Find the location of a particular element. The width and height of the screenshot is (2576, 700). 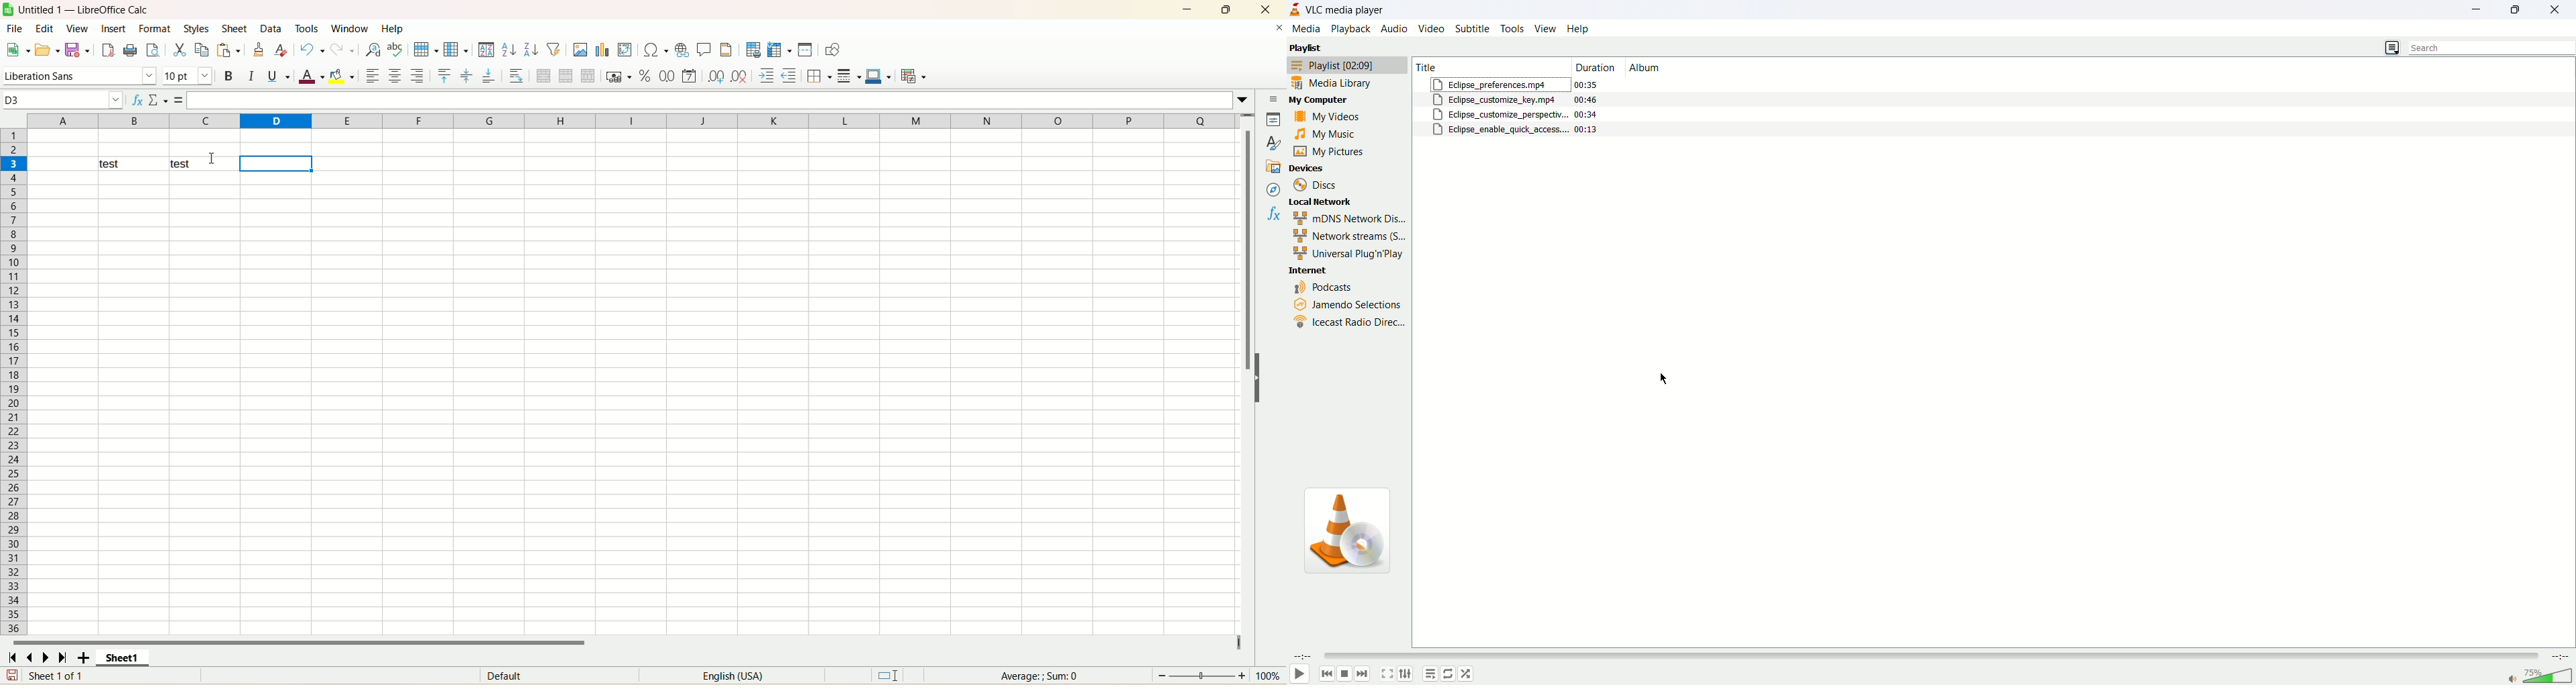

conditional formatting is located at coordinates (914, 76).